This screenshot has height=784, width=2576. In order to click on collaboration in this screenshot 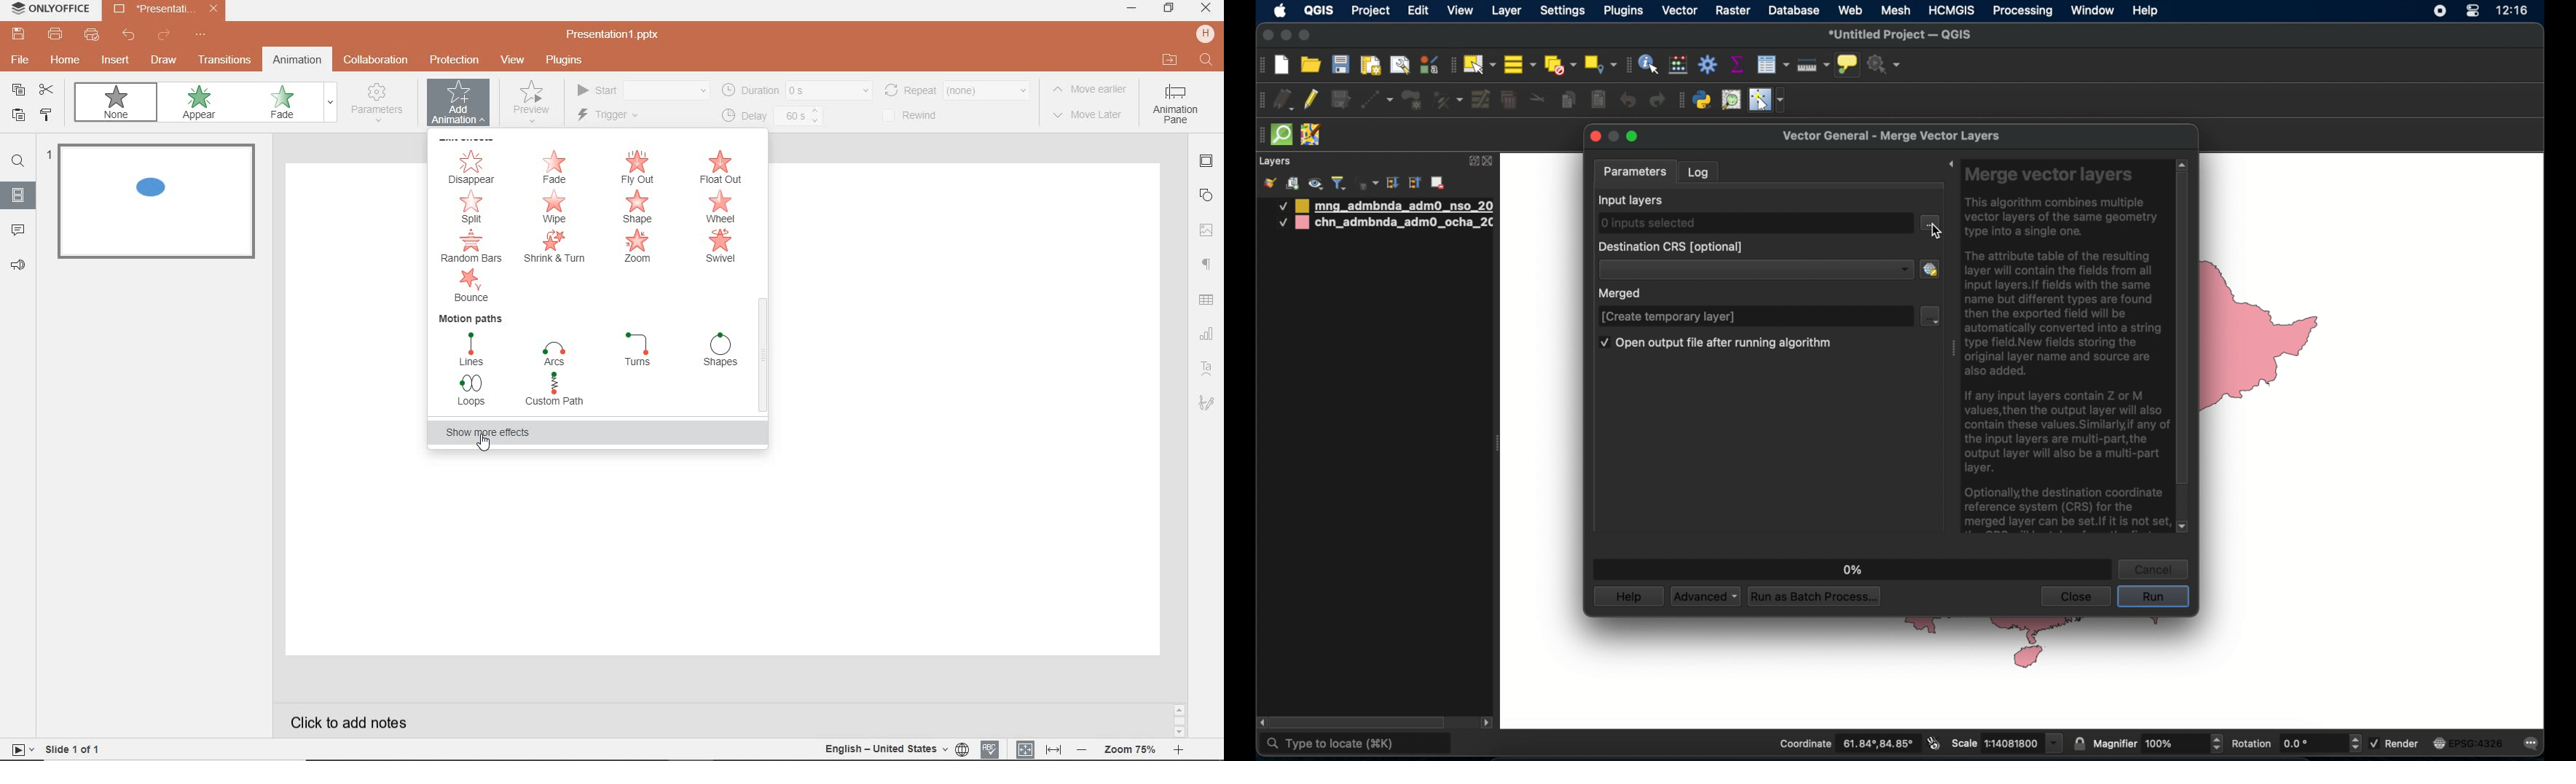, I will do `click(377, 61)`.